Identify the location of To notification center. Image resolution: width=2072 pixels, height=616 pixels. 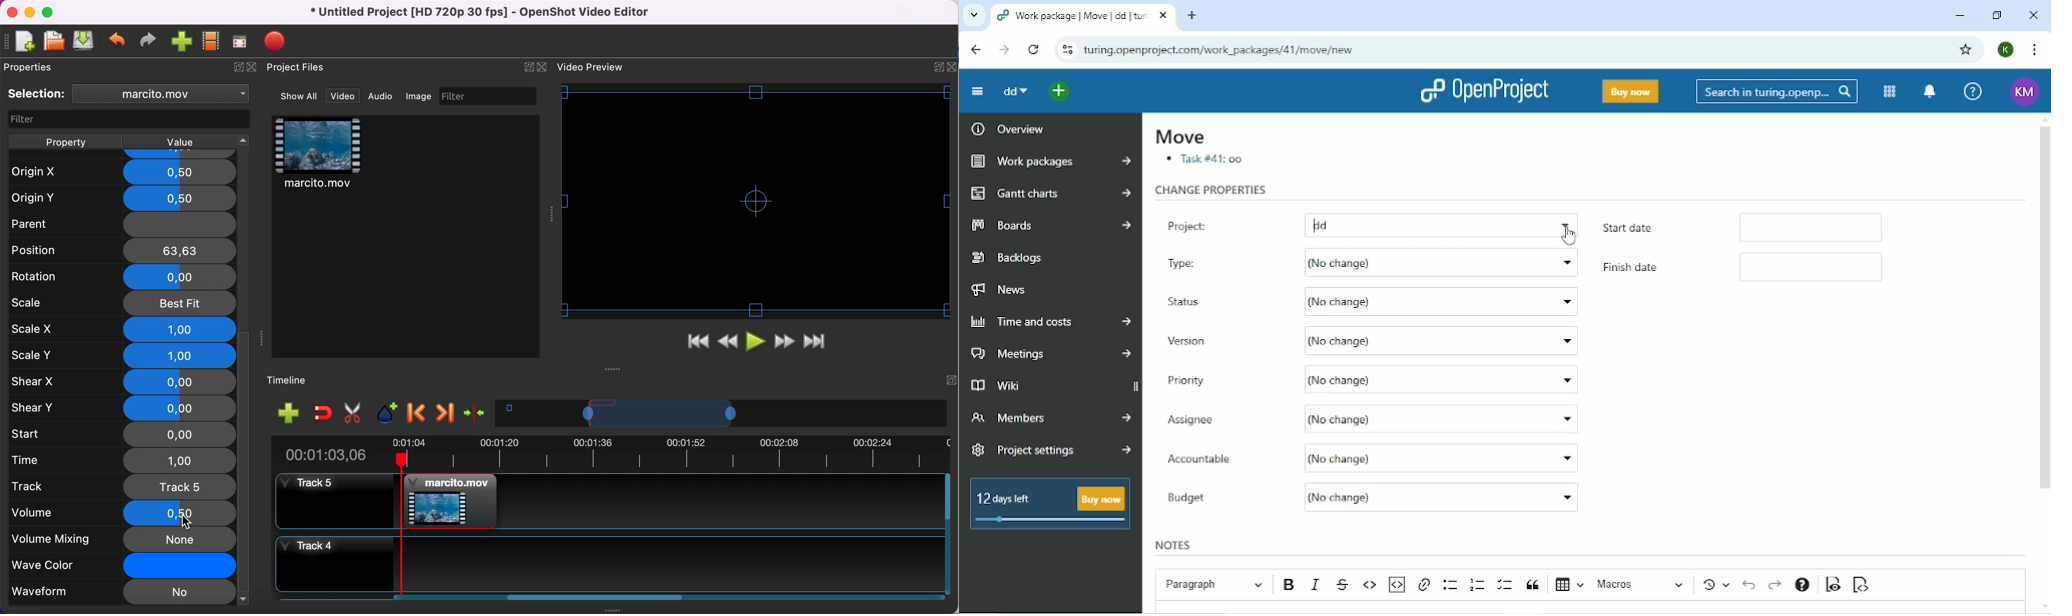
(1927, 91).